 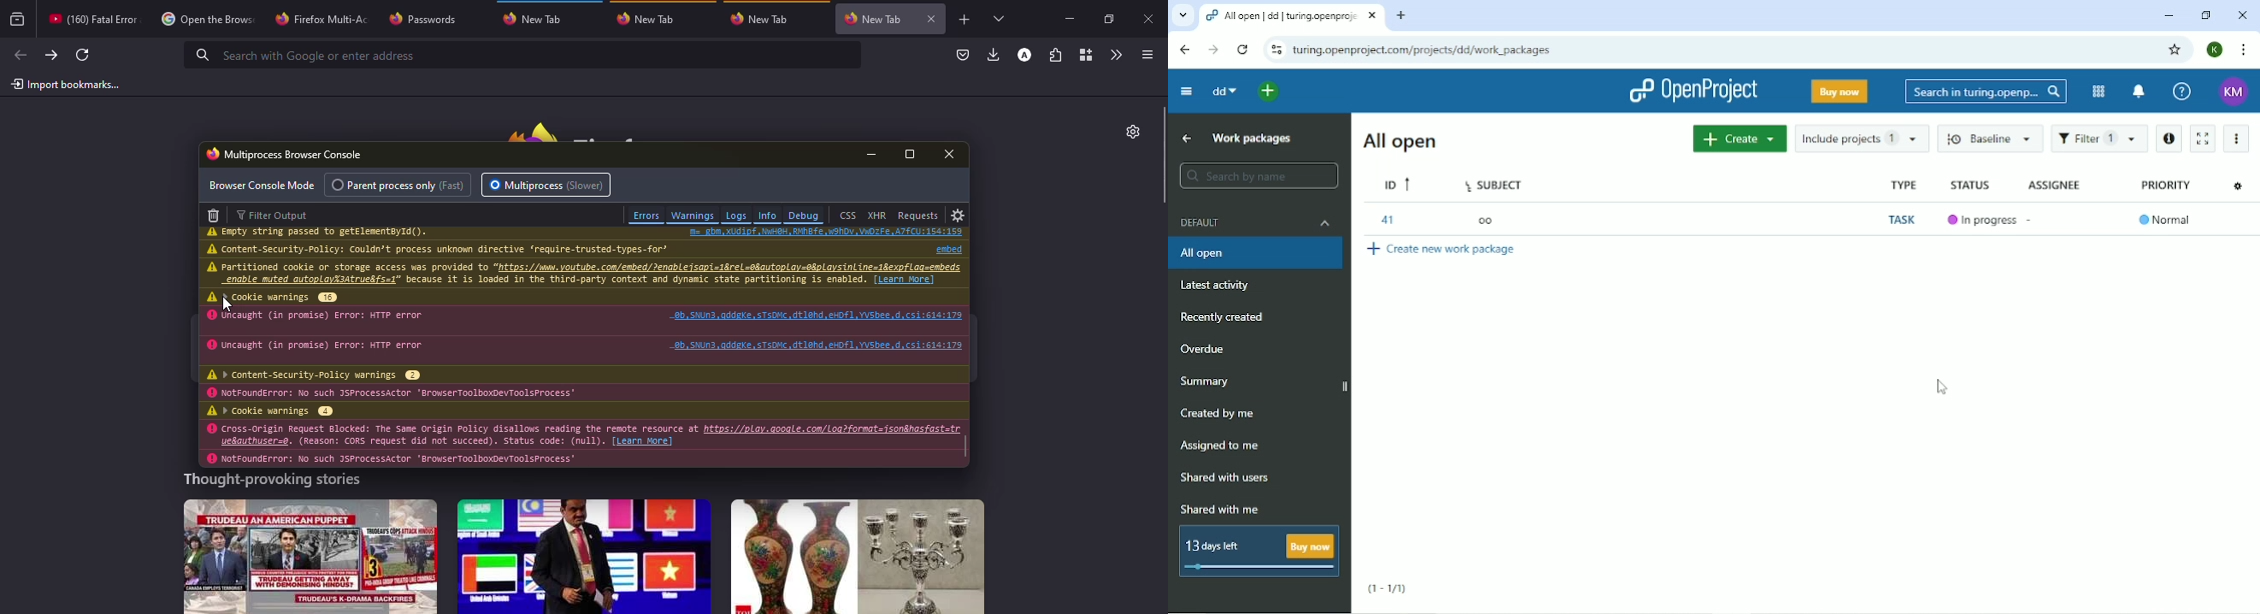 I want to click on multiprocess, so click(x=548, y=185).